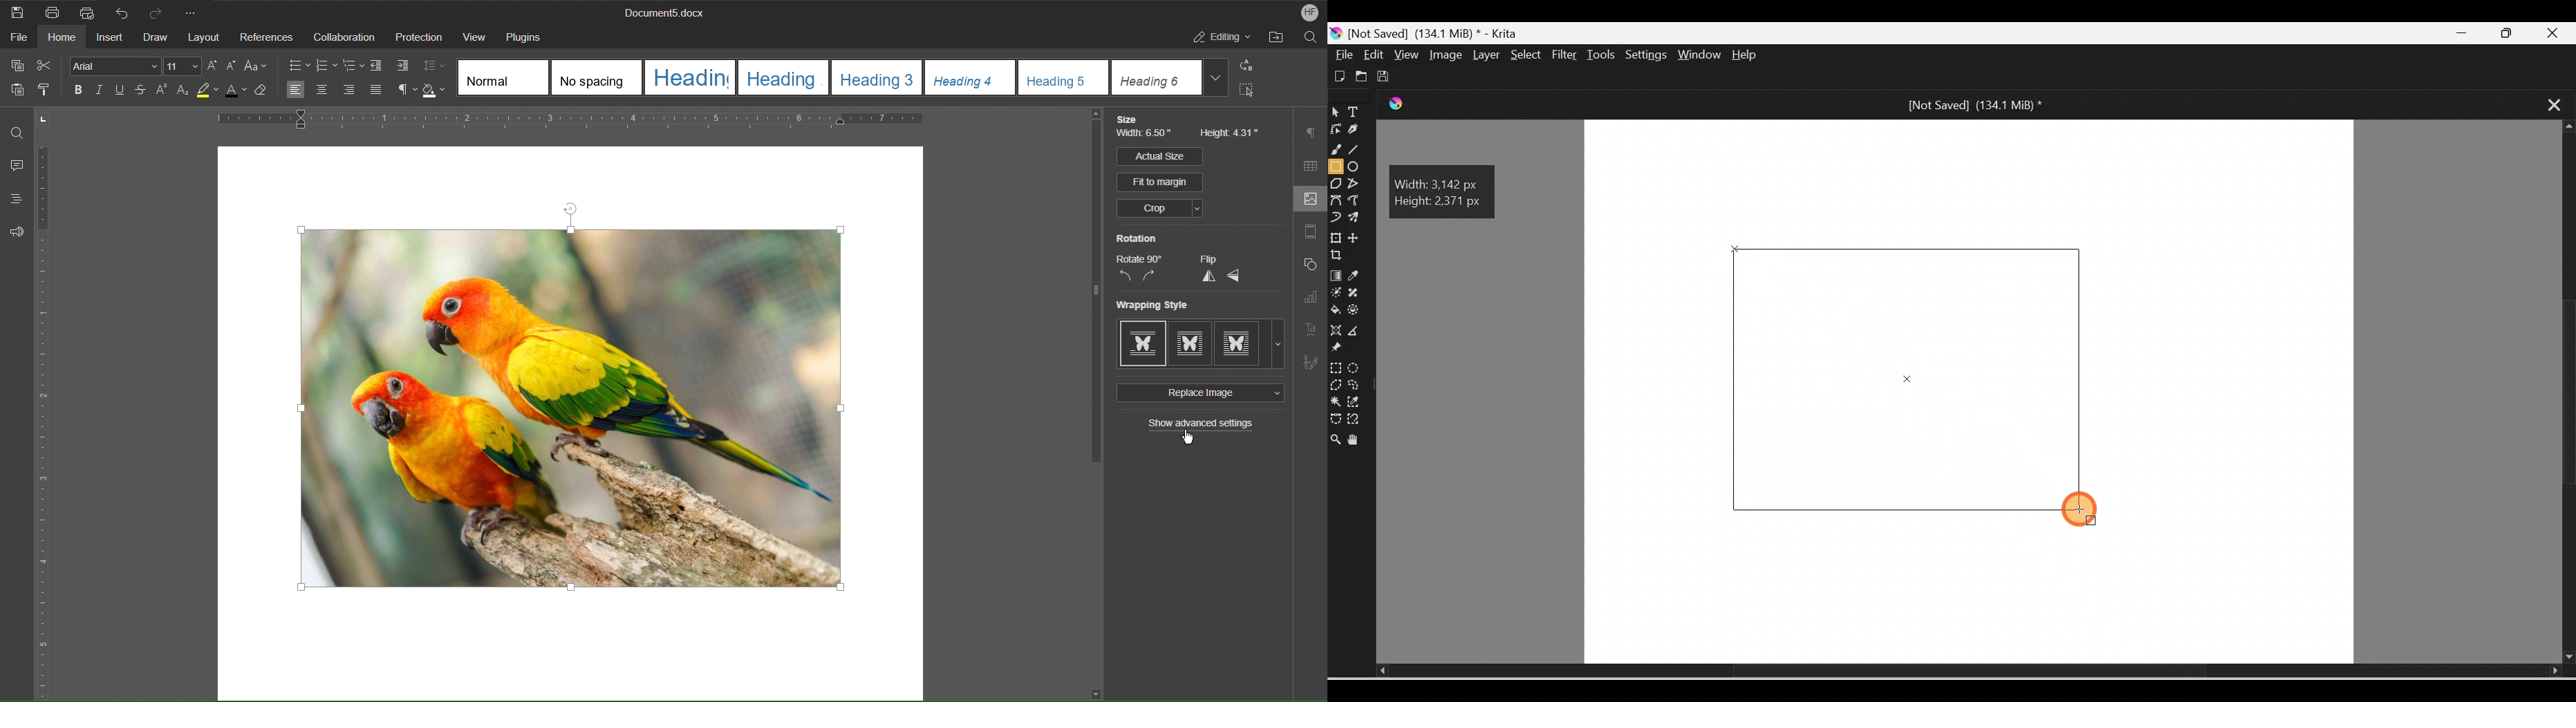  I want to click on Search, so click(1311, 39).